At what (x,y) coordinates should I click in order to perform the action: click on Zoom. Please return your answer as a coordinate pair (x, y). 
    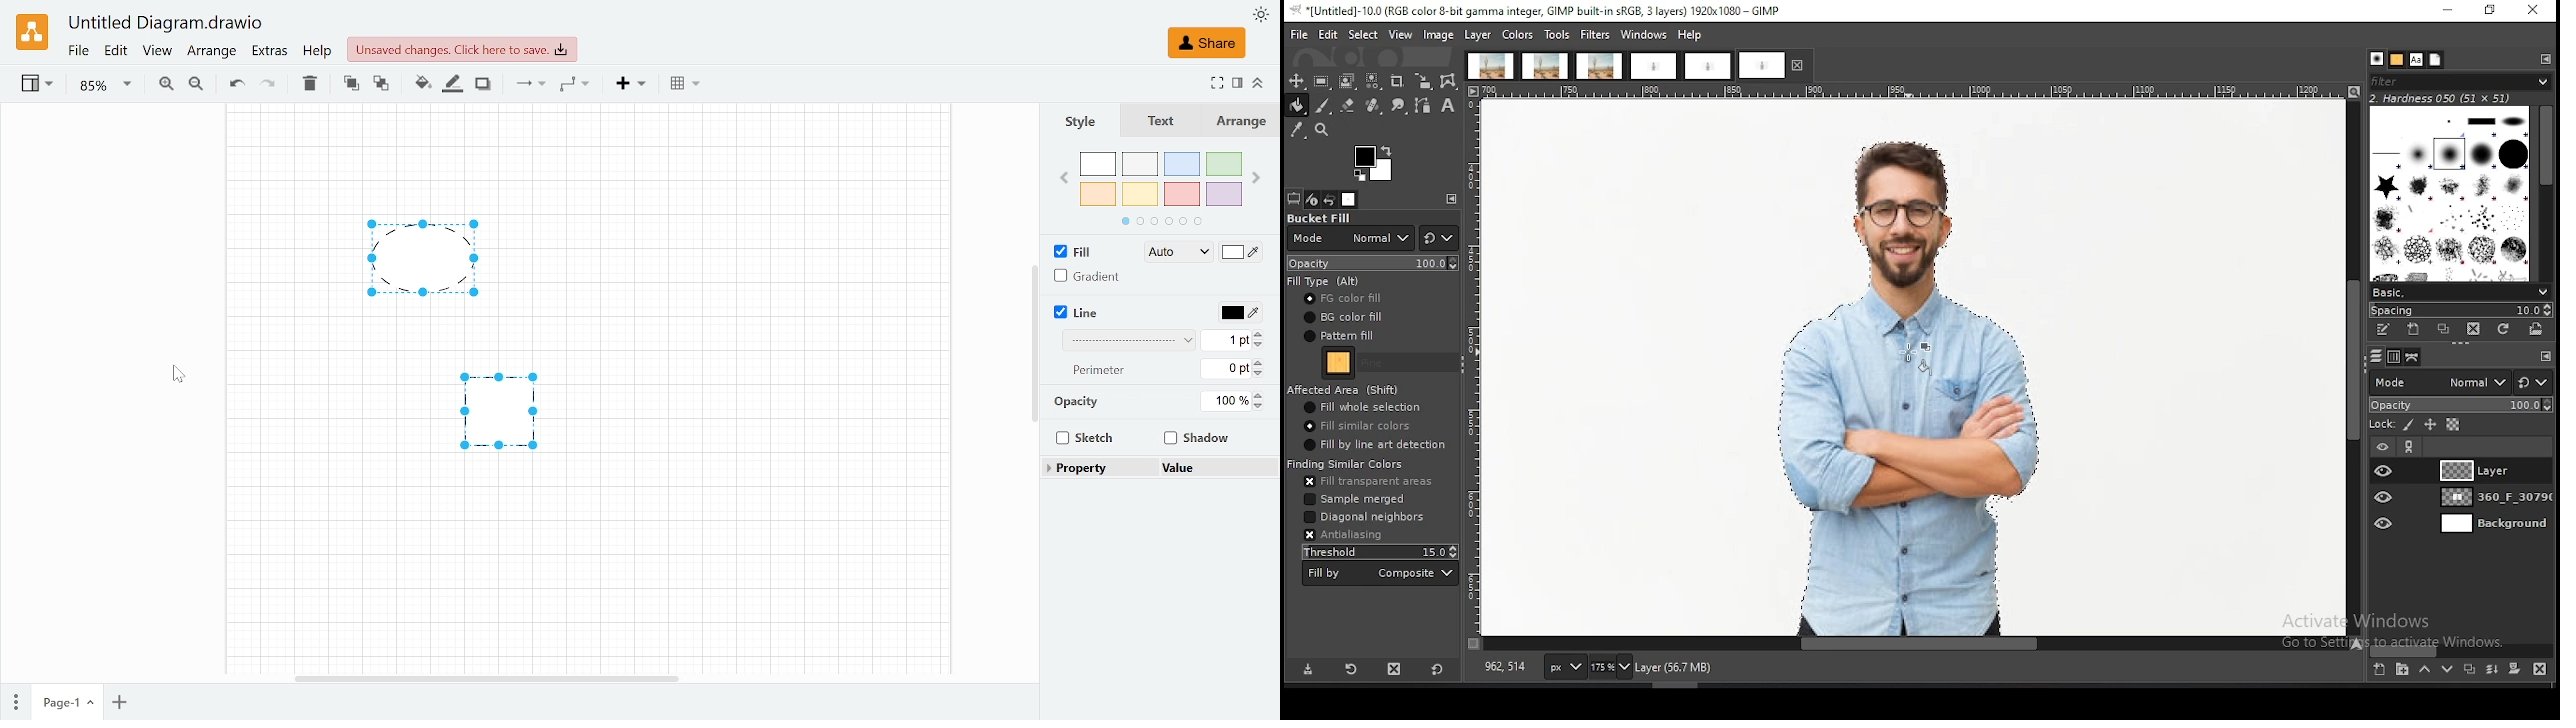
    Looking at the image, I should click on (105, 86).